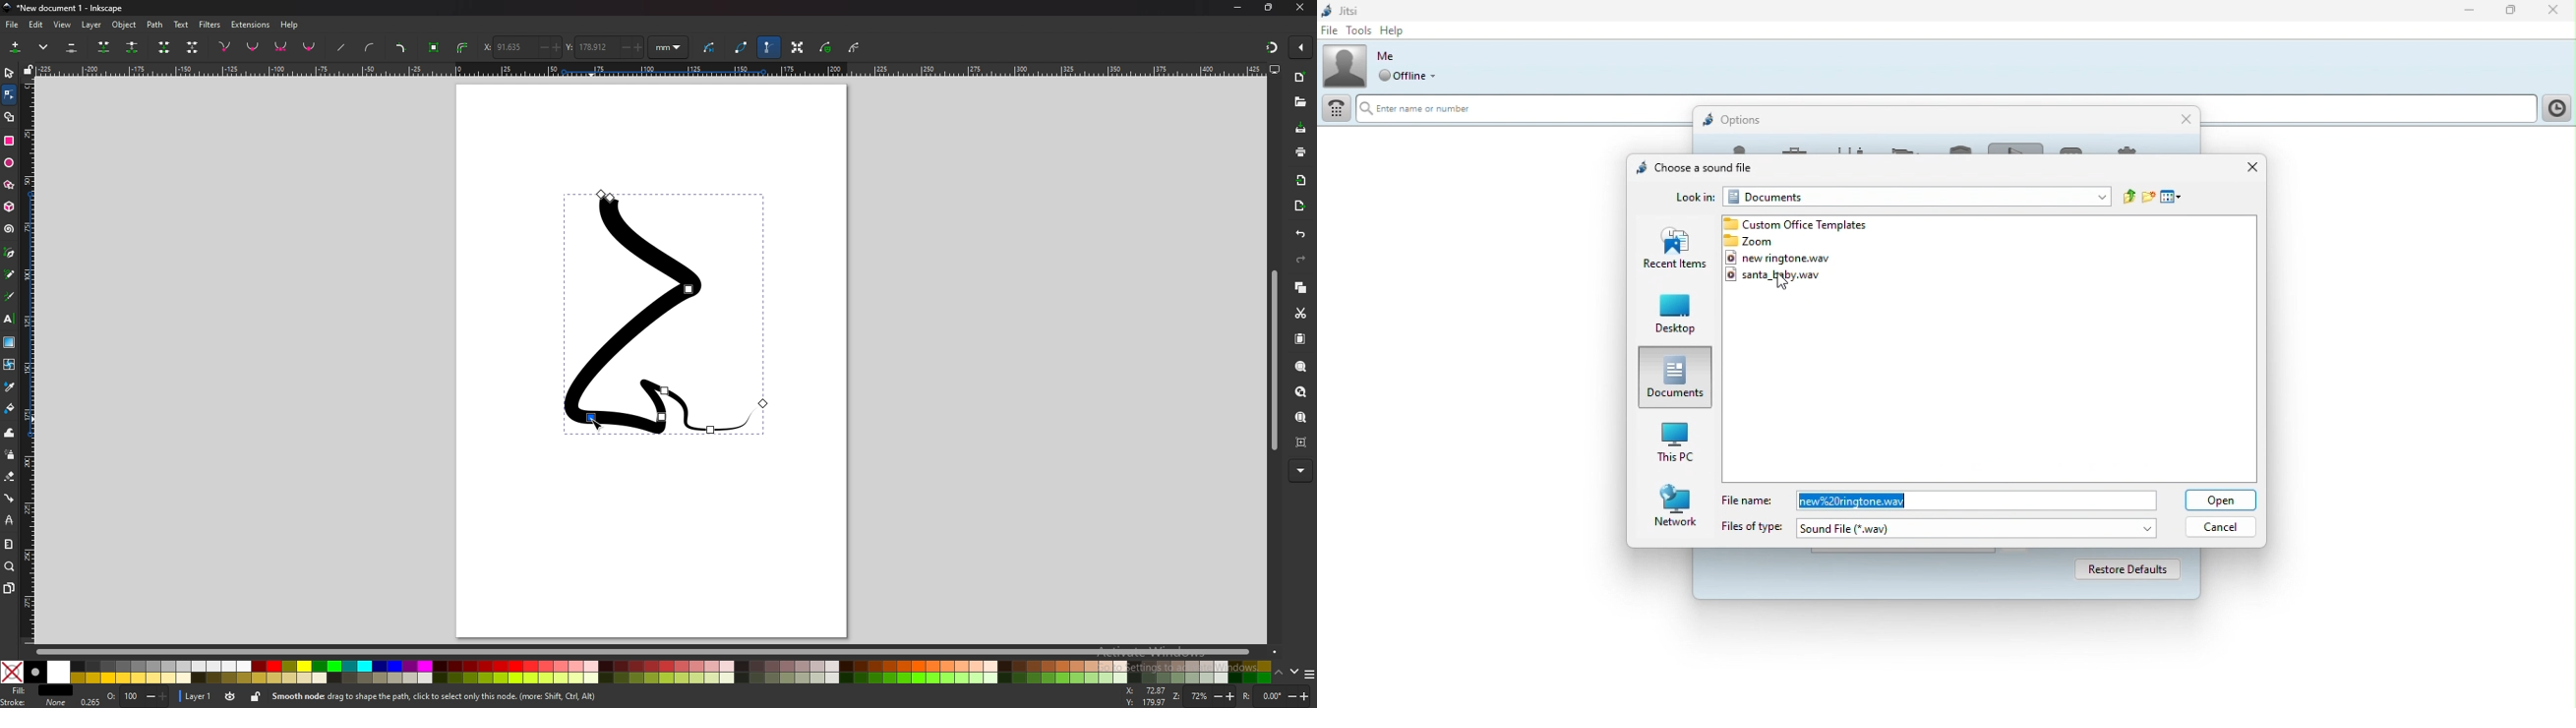  Describe the element at coordinates (1975, 501) in the screenshot. I see `file name` at that location.